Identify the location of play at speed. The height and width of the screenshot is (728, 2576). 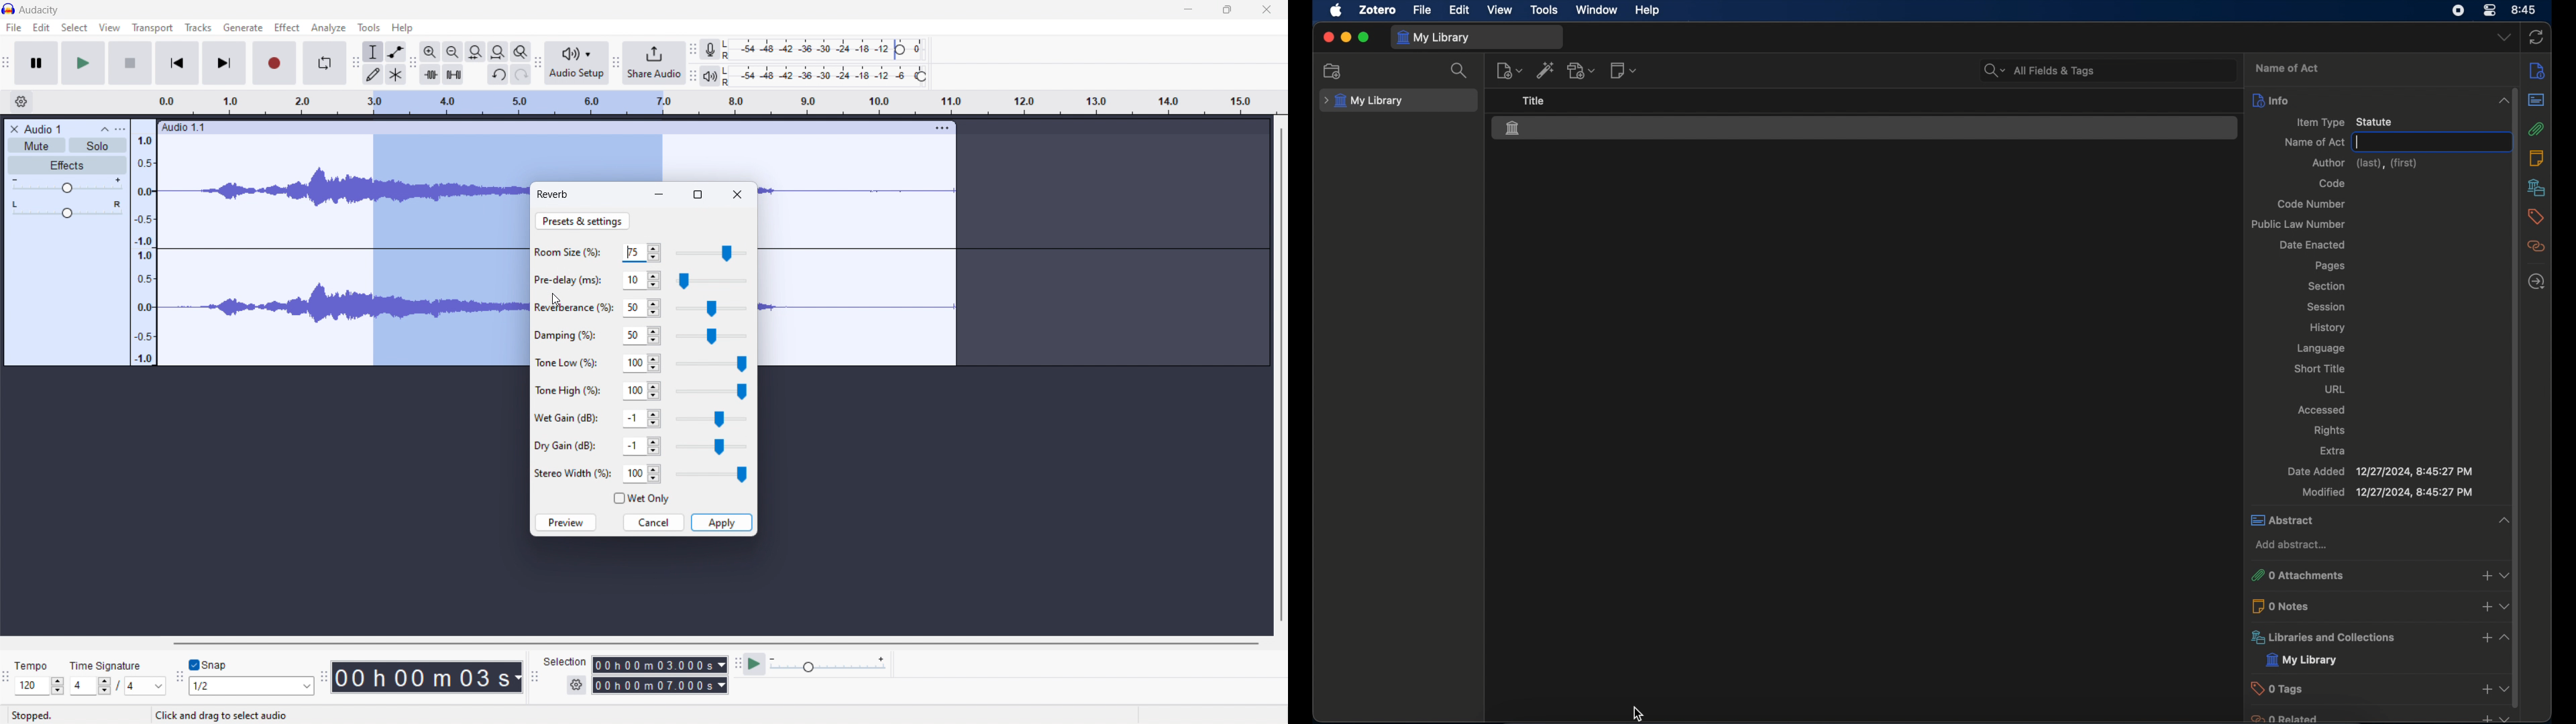
(755, 664).